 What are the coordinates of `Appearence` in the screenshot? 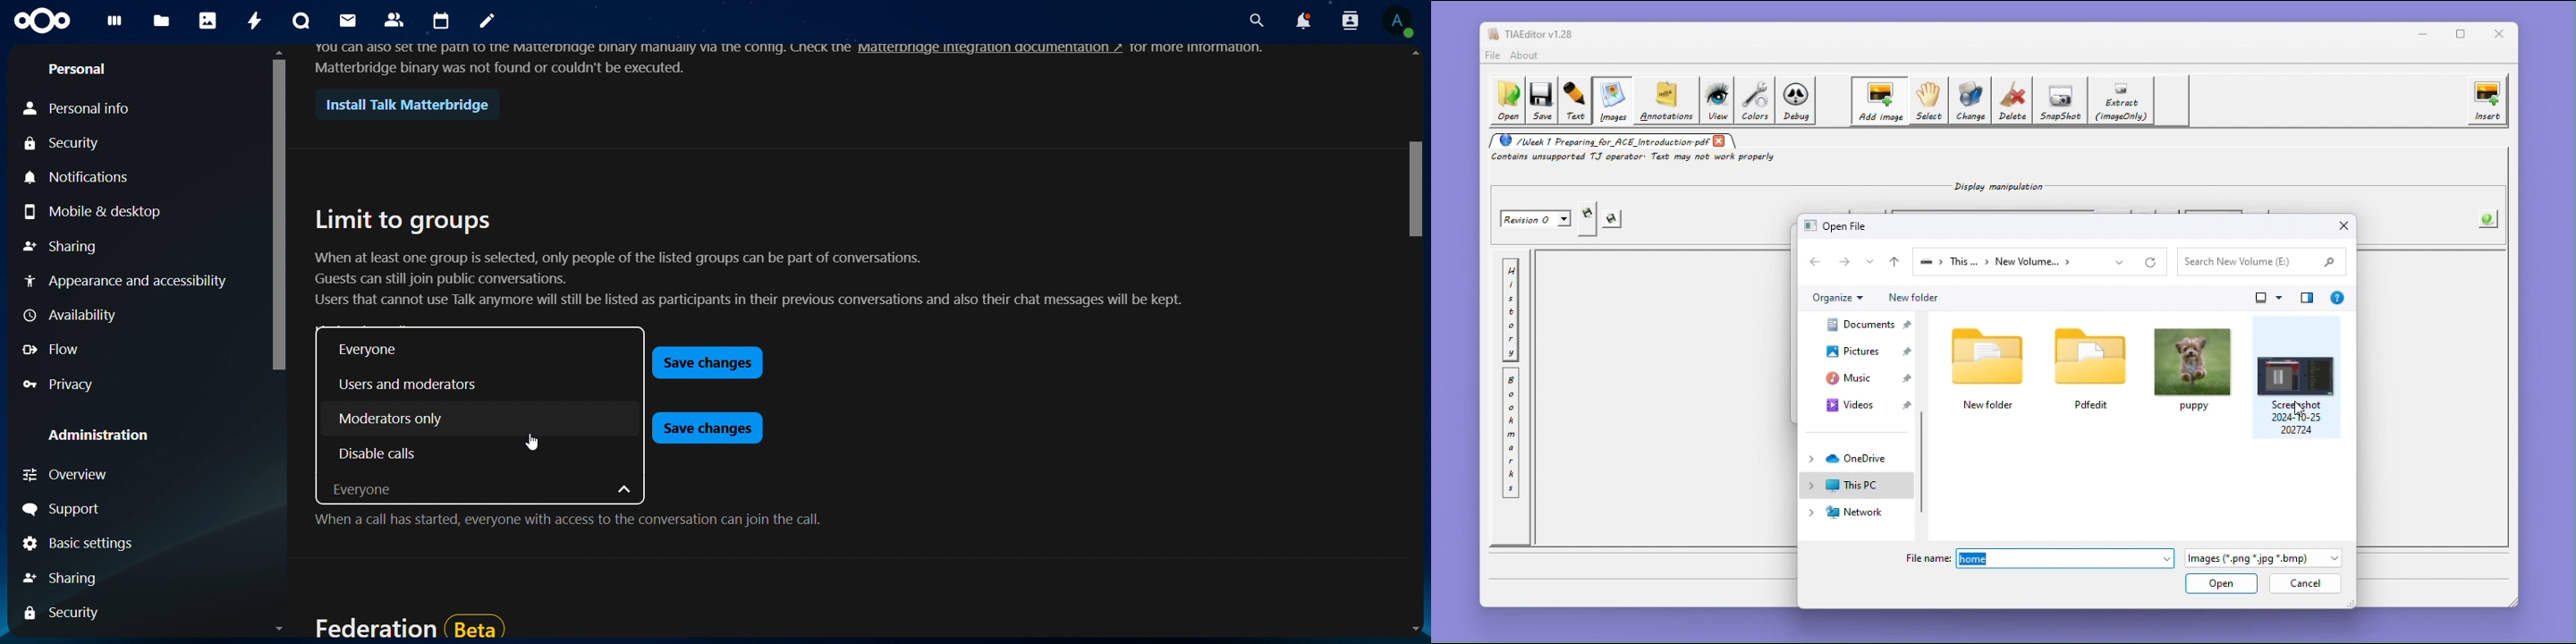 It's located at (127, 282).